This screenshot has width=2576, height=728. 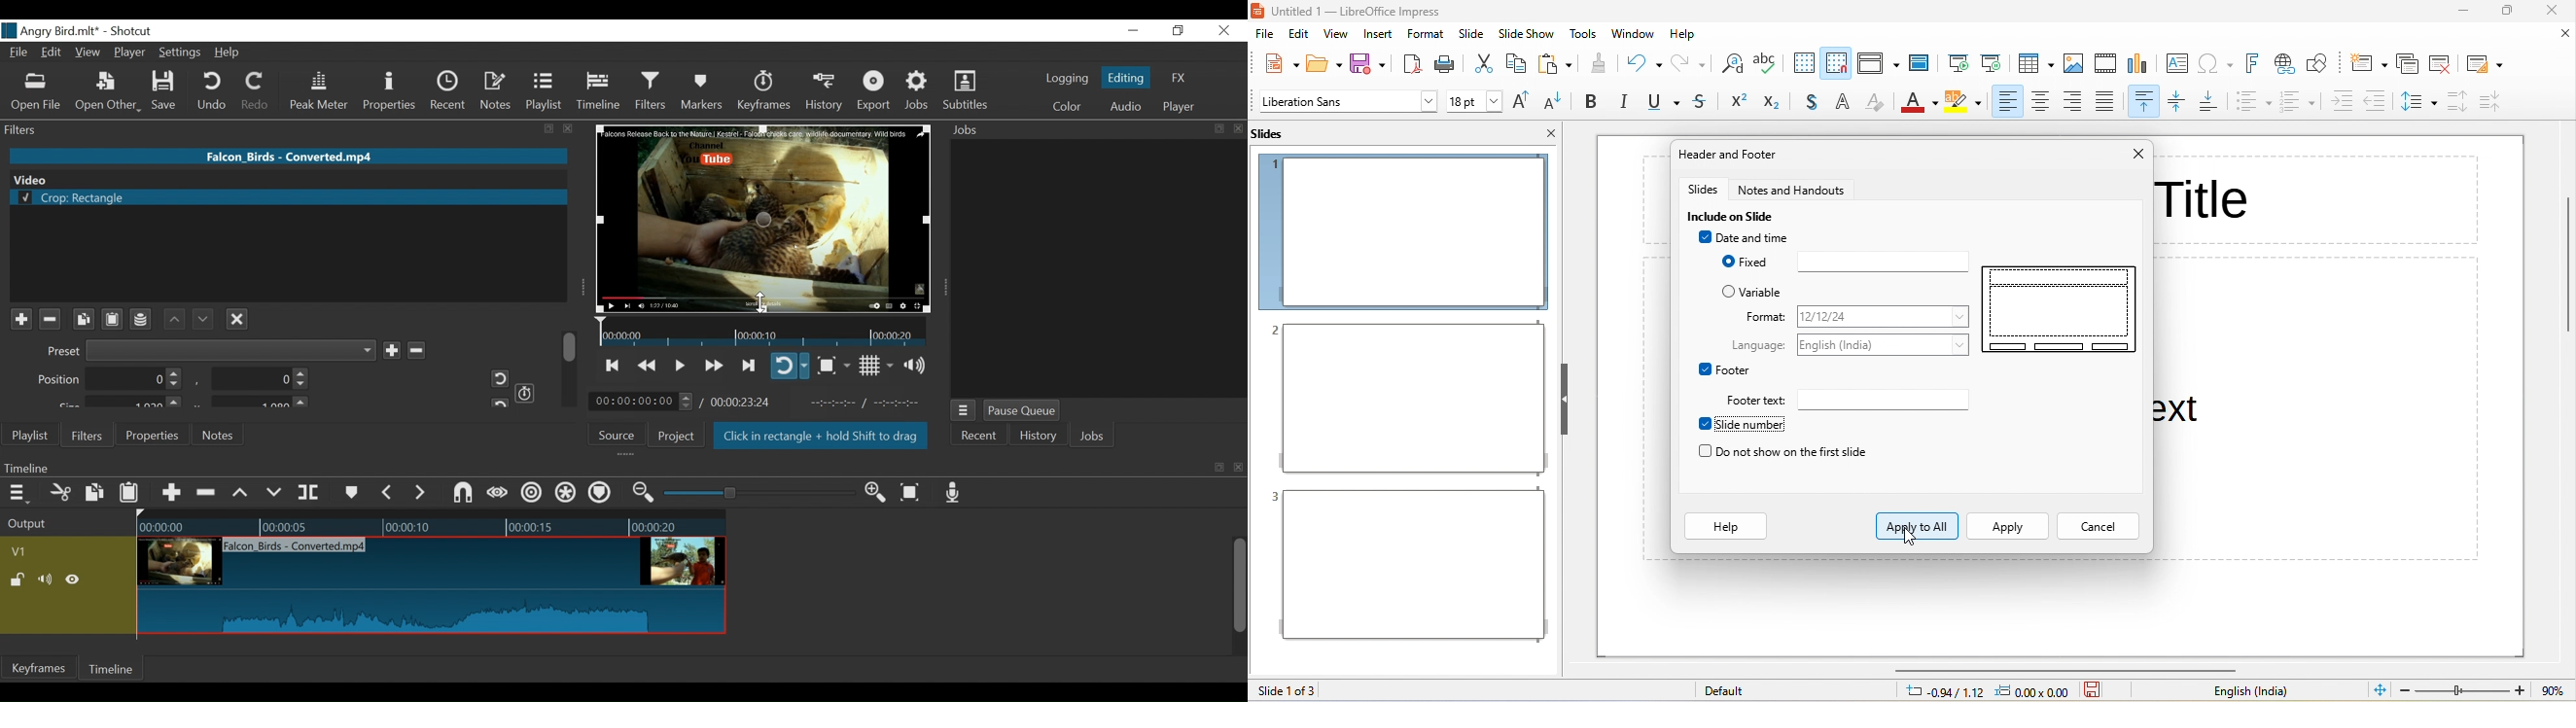 I want to click on ccopy, so click(x=1515, y=65).